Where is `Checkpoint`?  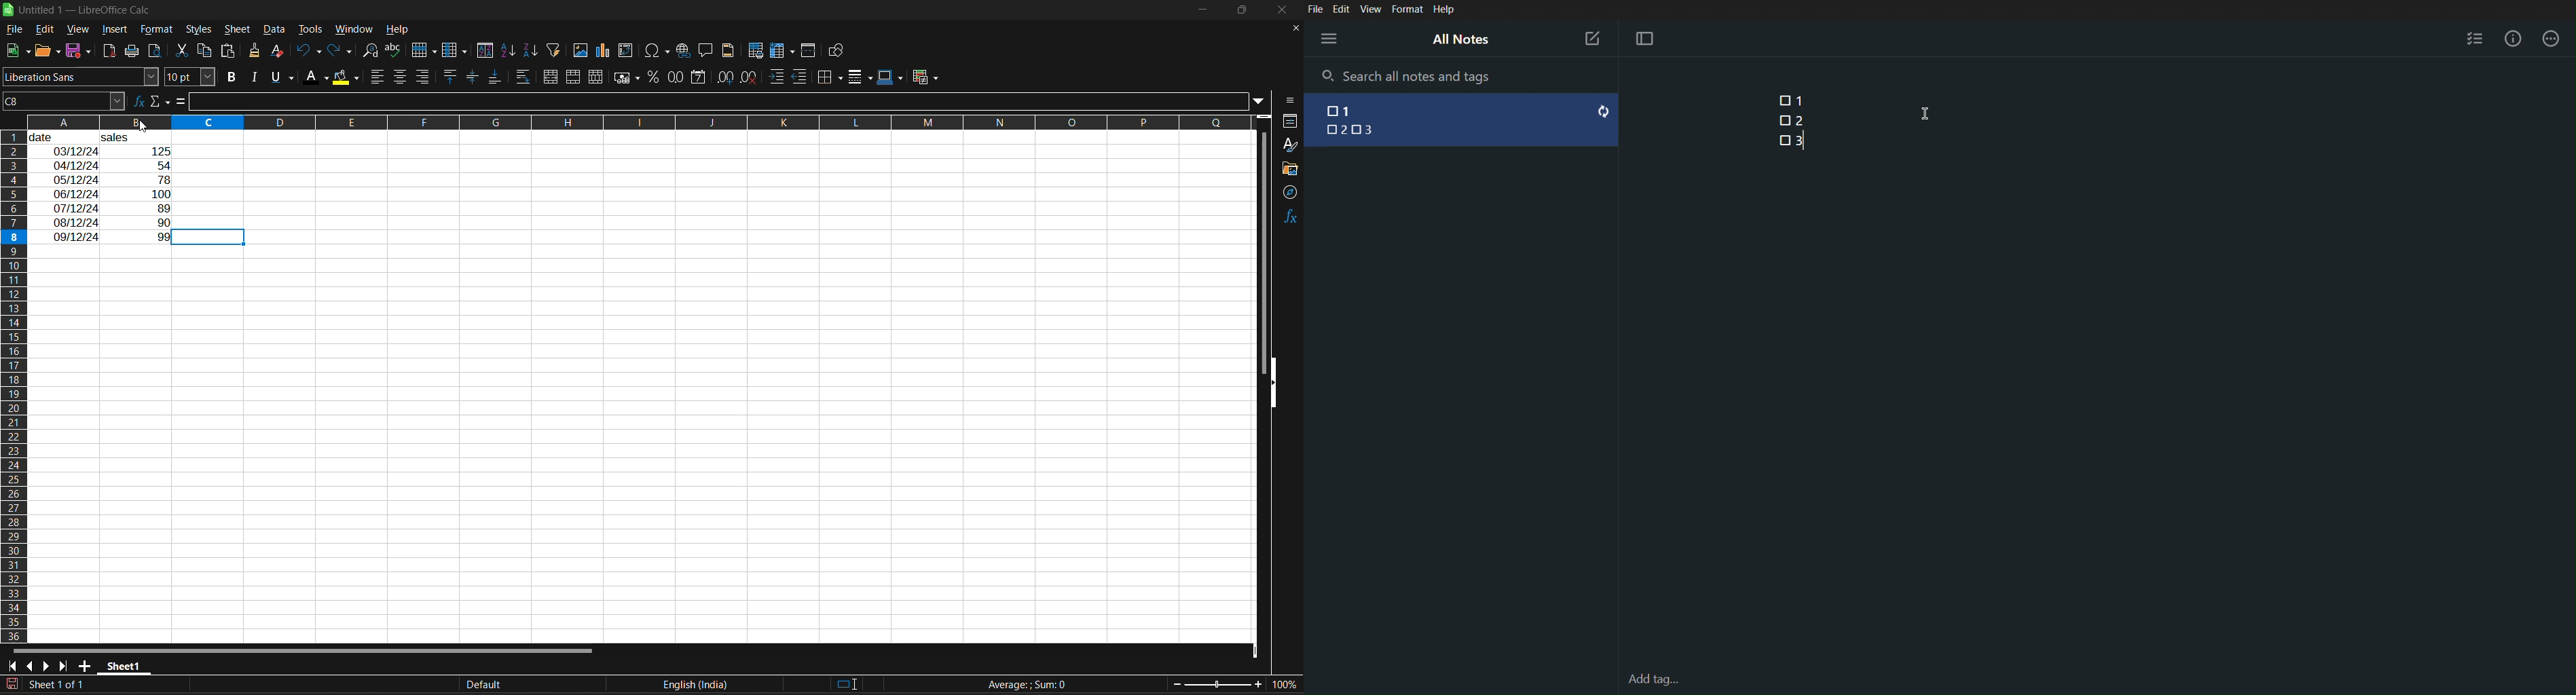 Checkpoint is located at coordinates (1781, 100).